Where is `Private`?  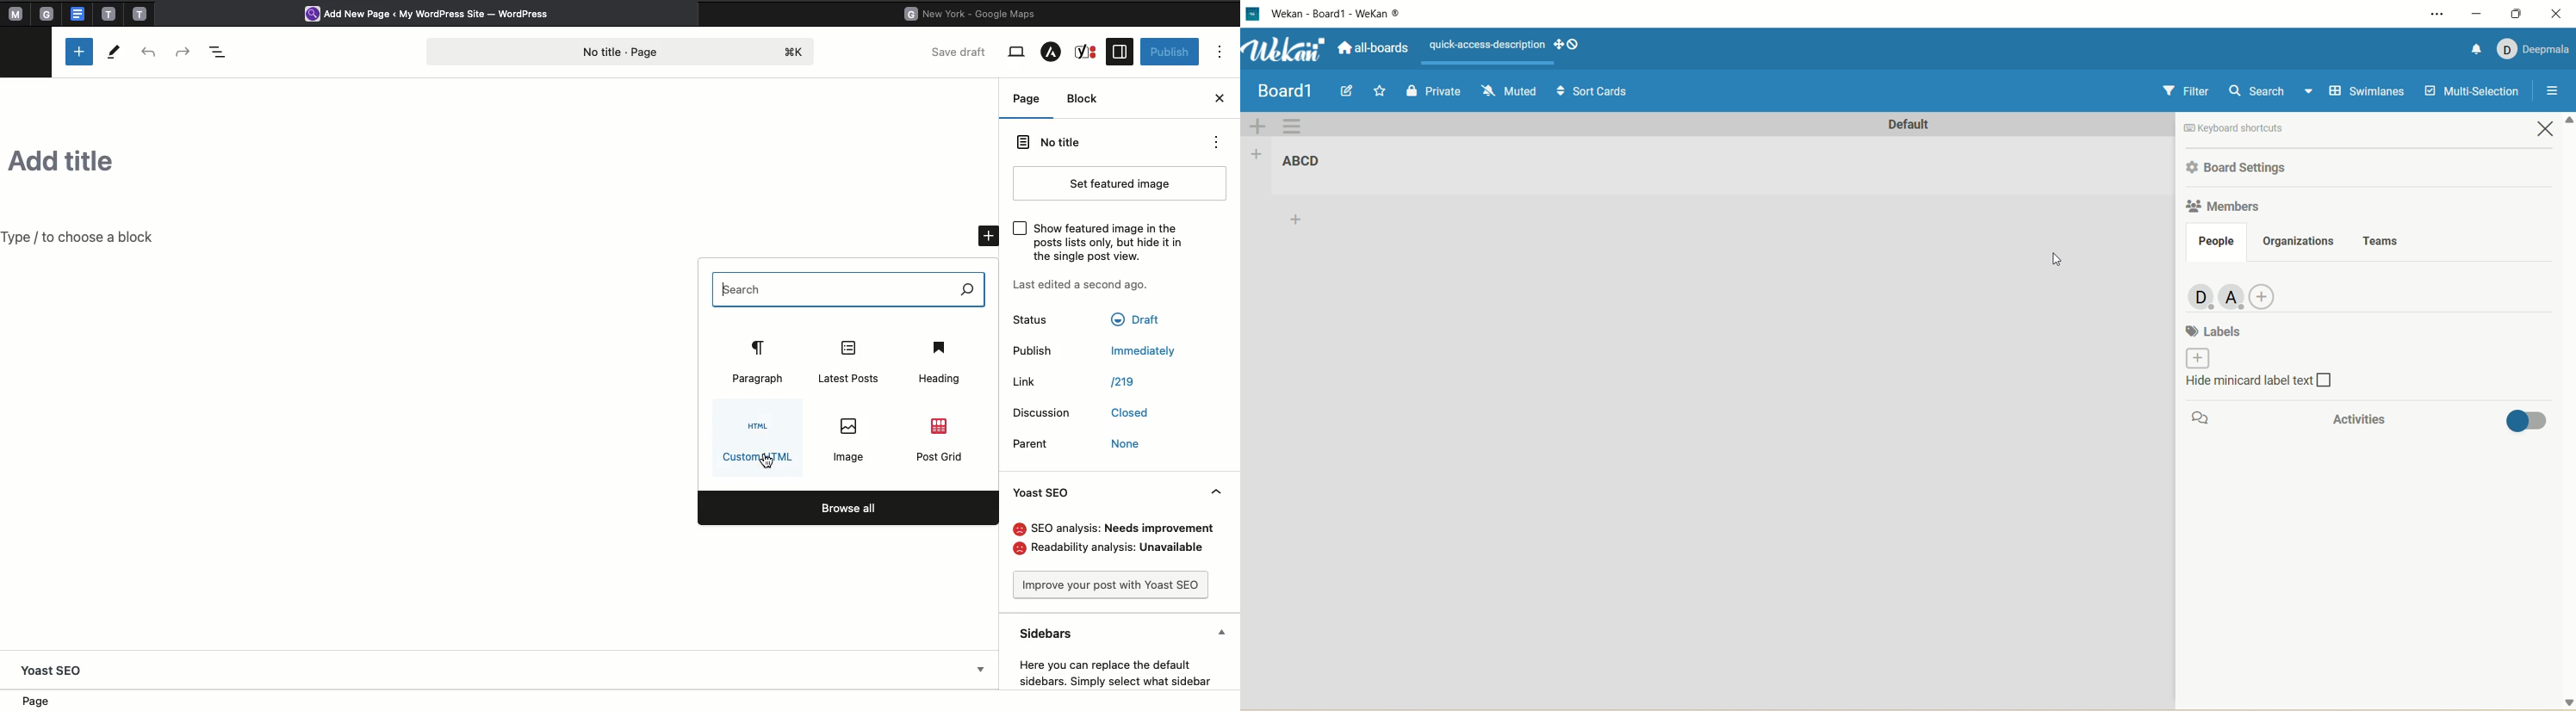
Private is located at coordinates (1434, 90).